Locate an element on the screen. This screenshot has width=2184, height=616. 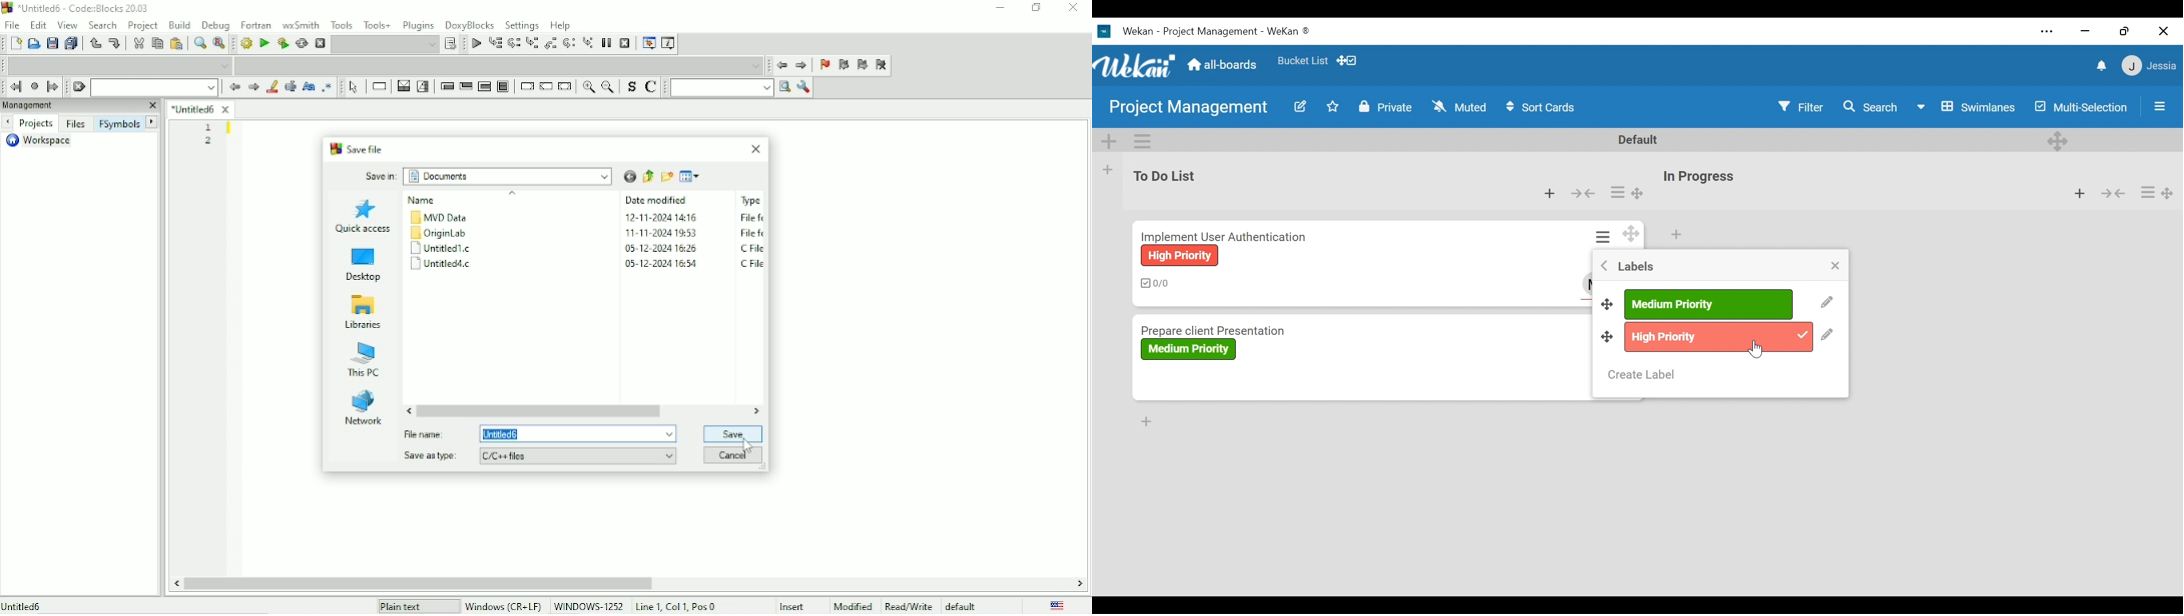
Prev is located at coordinates (7, 123).